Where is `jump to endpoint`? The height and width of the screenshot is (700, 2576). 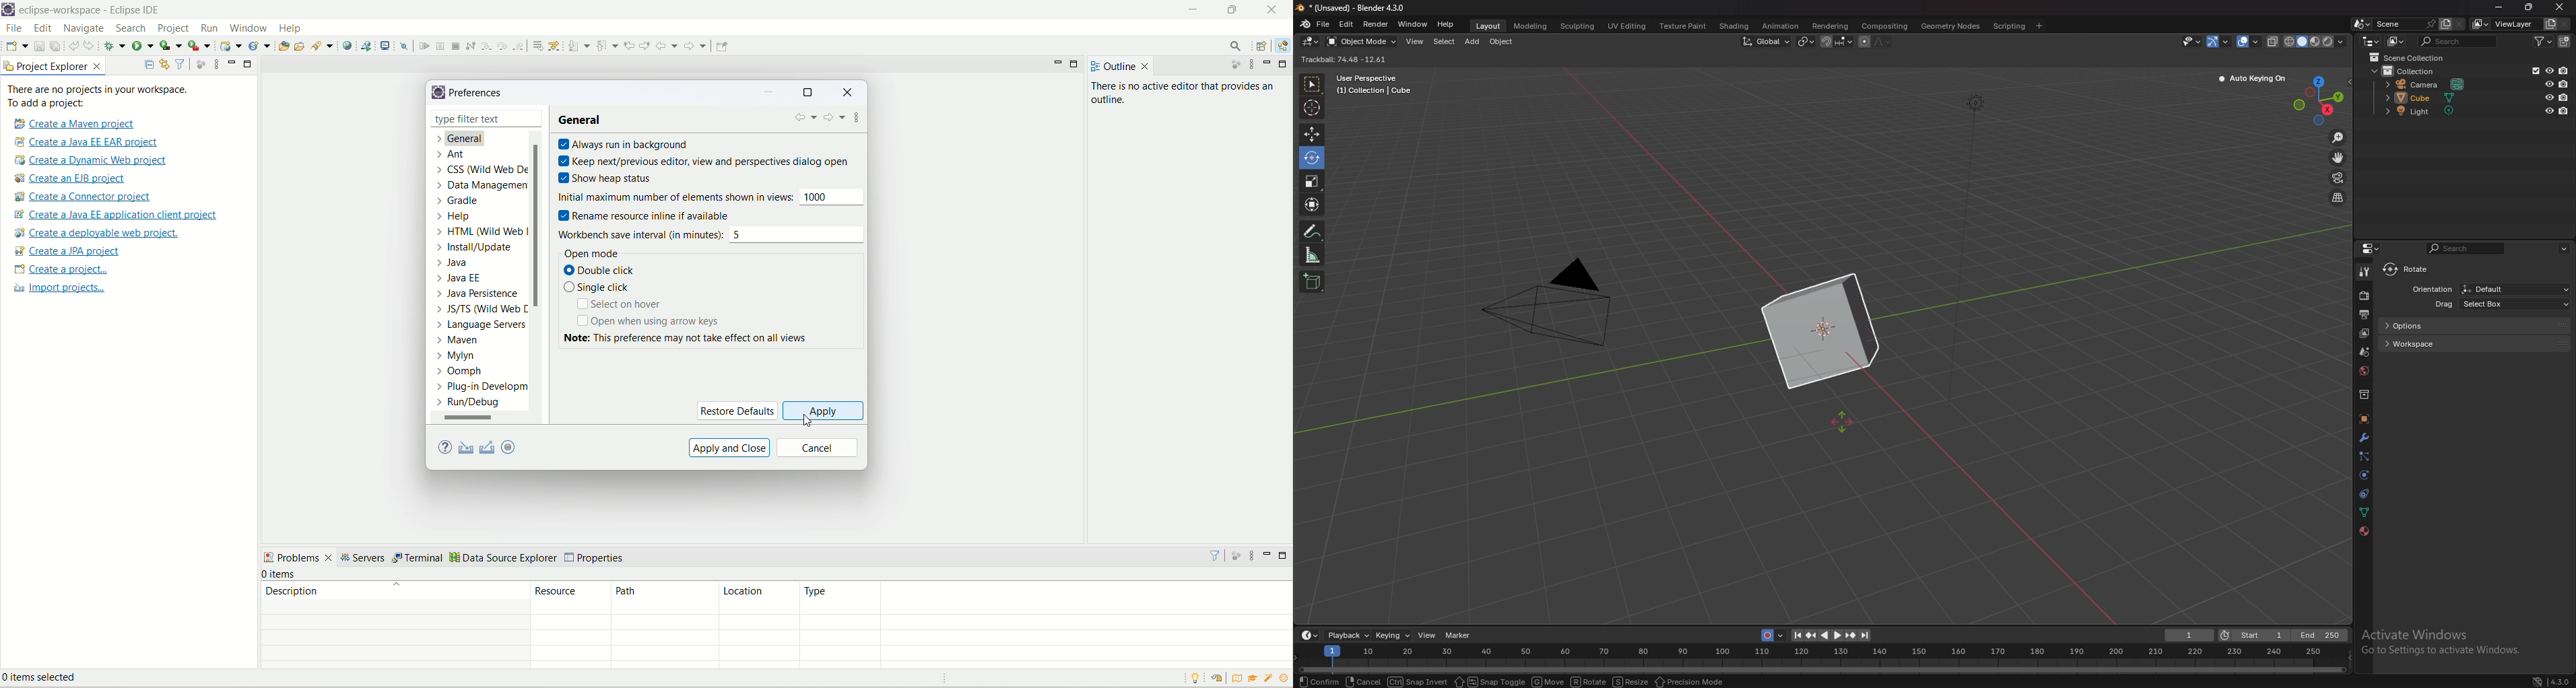
jump to endpoint is located at coordinates (1794, 635).